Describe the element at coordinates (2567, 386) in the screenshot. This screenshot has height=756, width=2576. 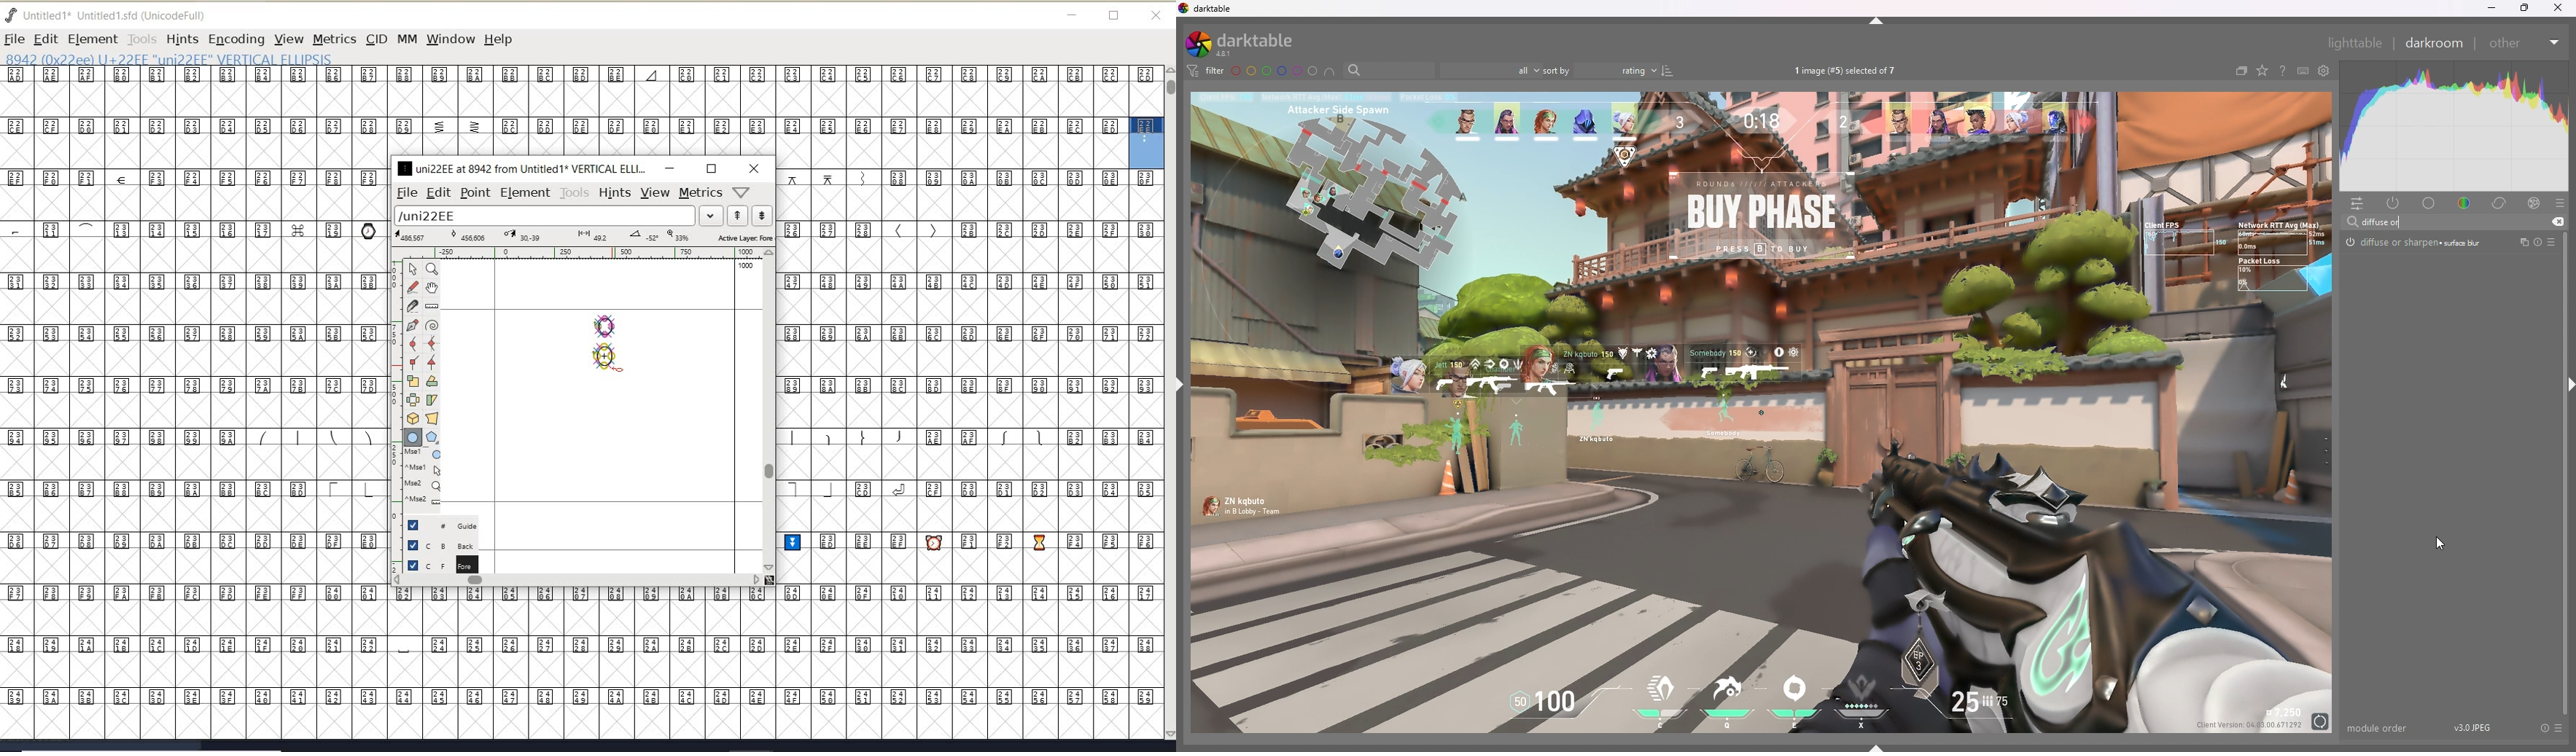
I see `hide` at that location.